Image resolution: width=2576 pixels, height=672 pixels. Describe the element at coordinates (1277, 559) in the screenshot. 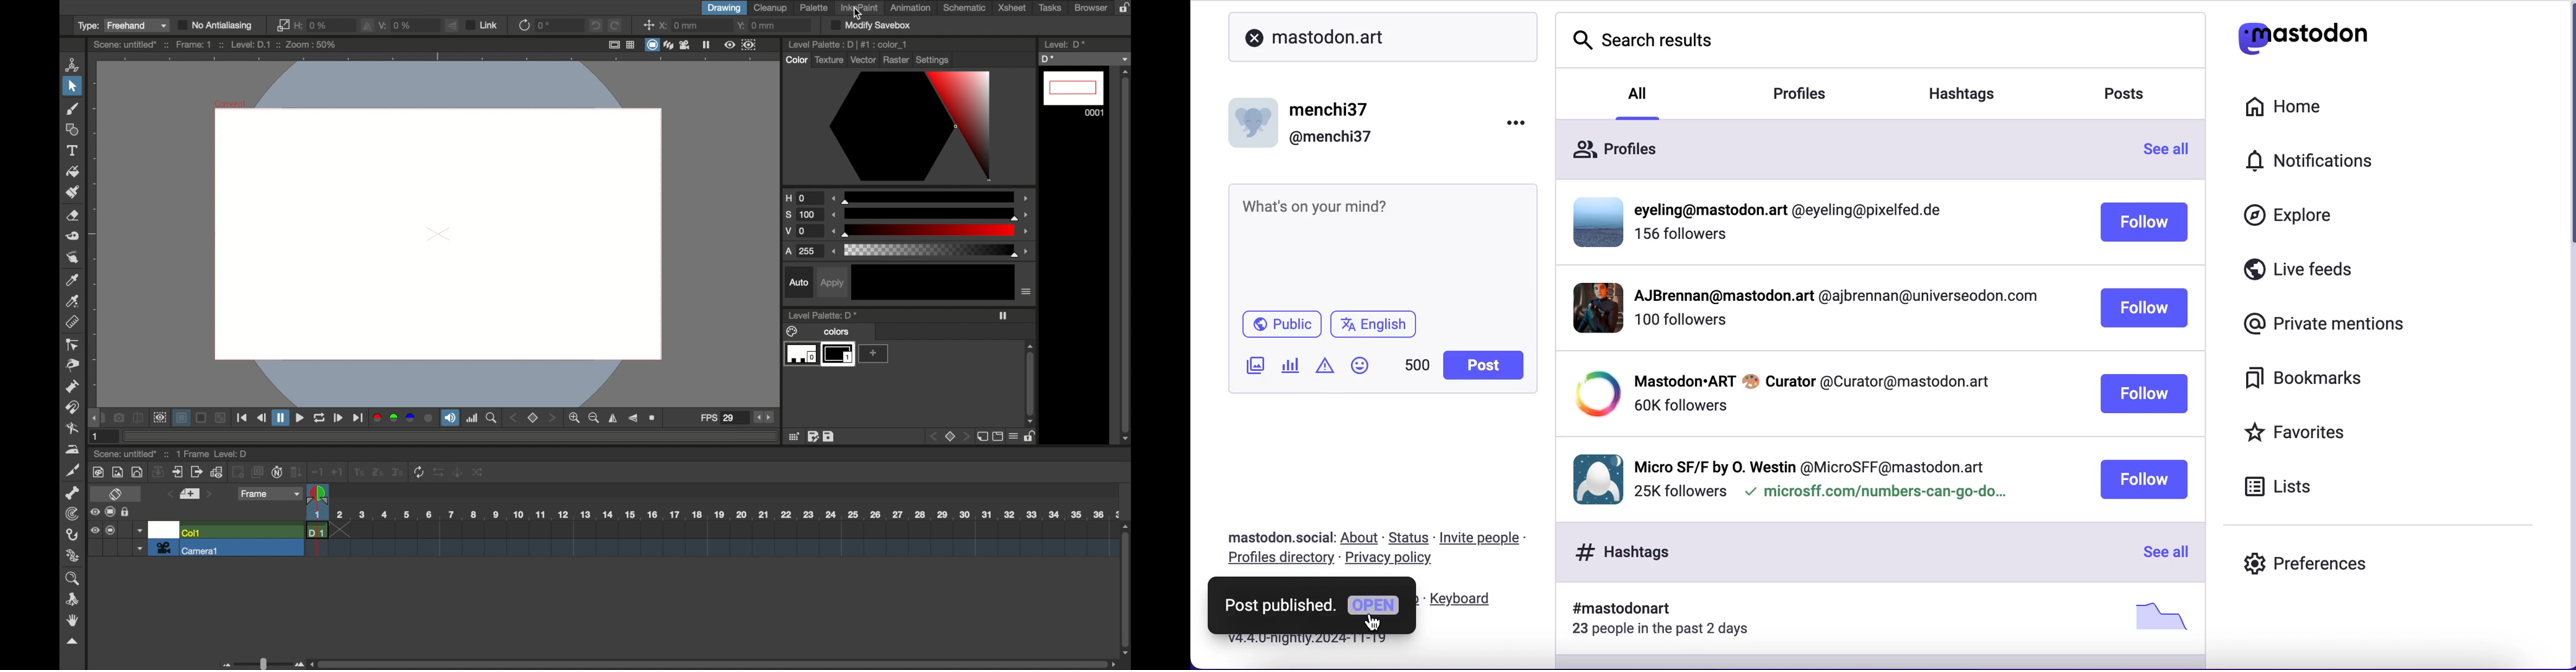

I see `profiles directory` at that location.